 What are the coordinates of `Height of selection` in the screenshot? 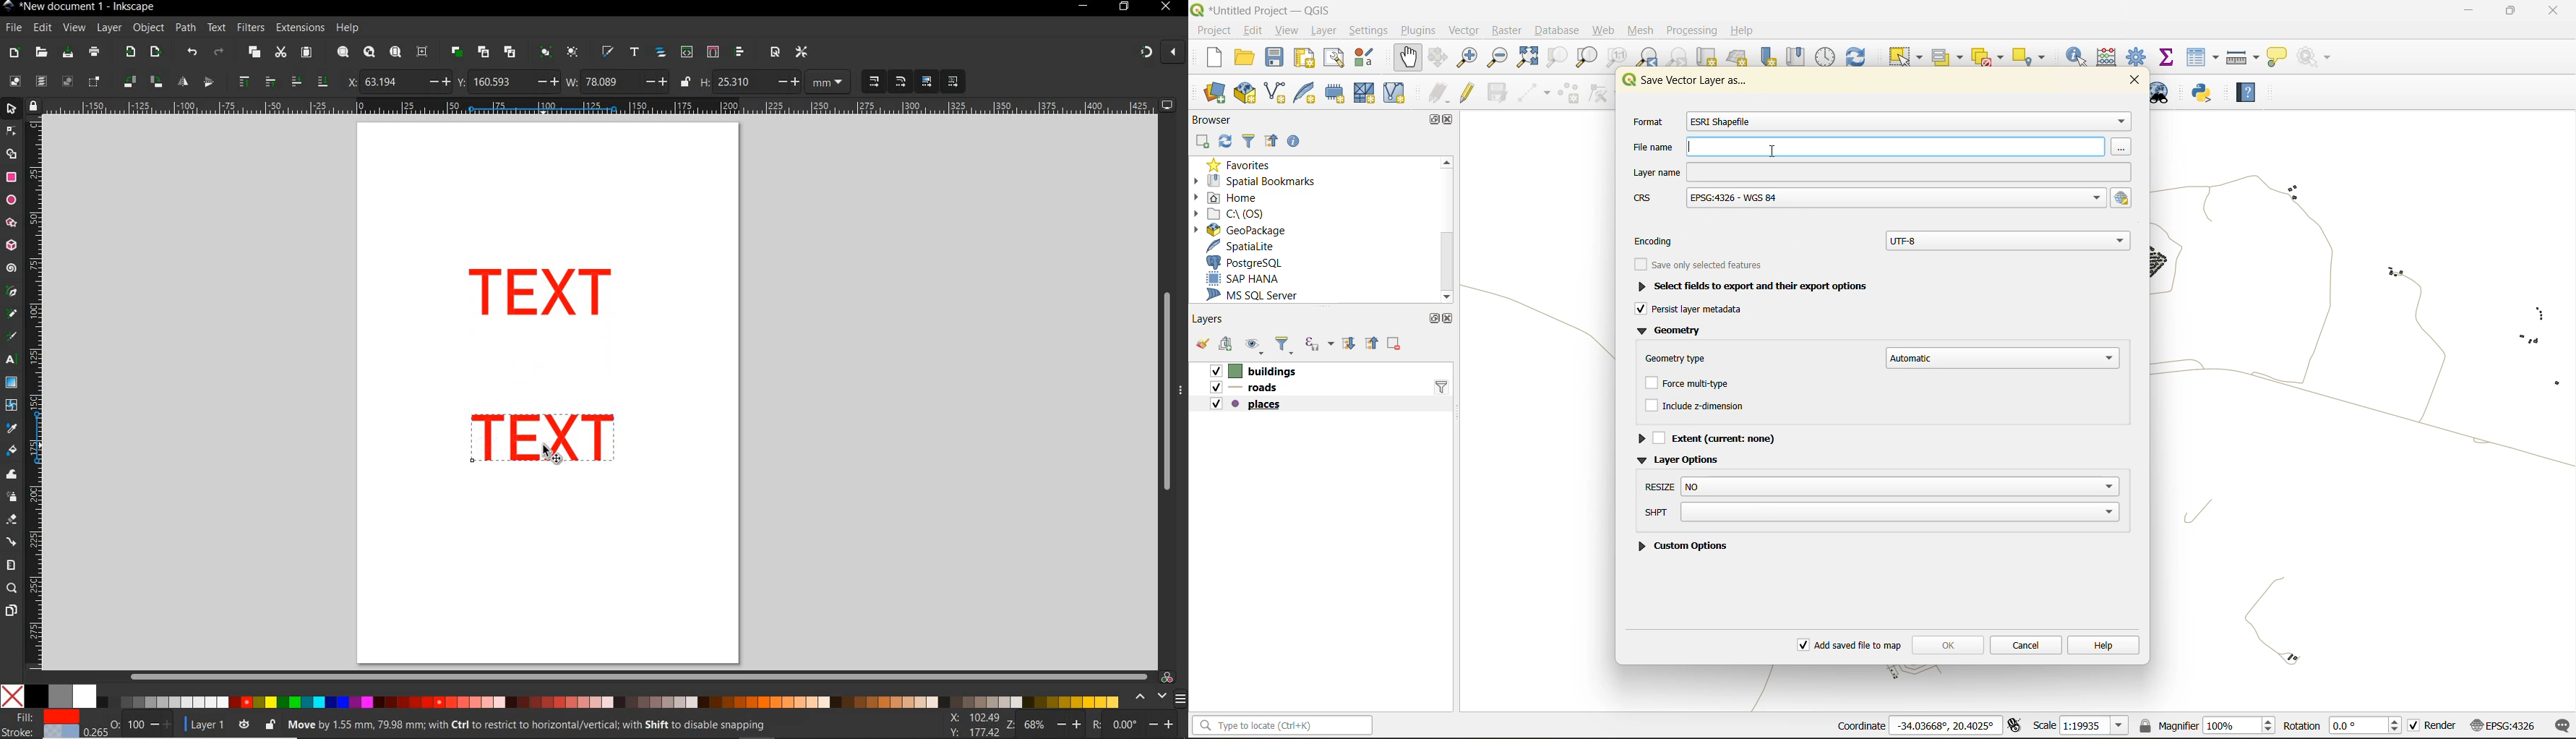 It's located at (750, 81).